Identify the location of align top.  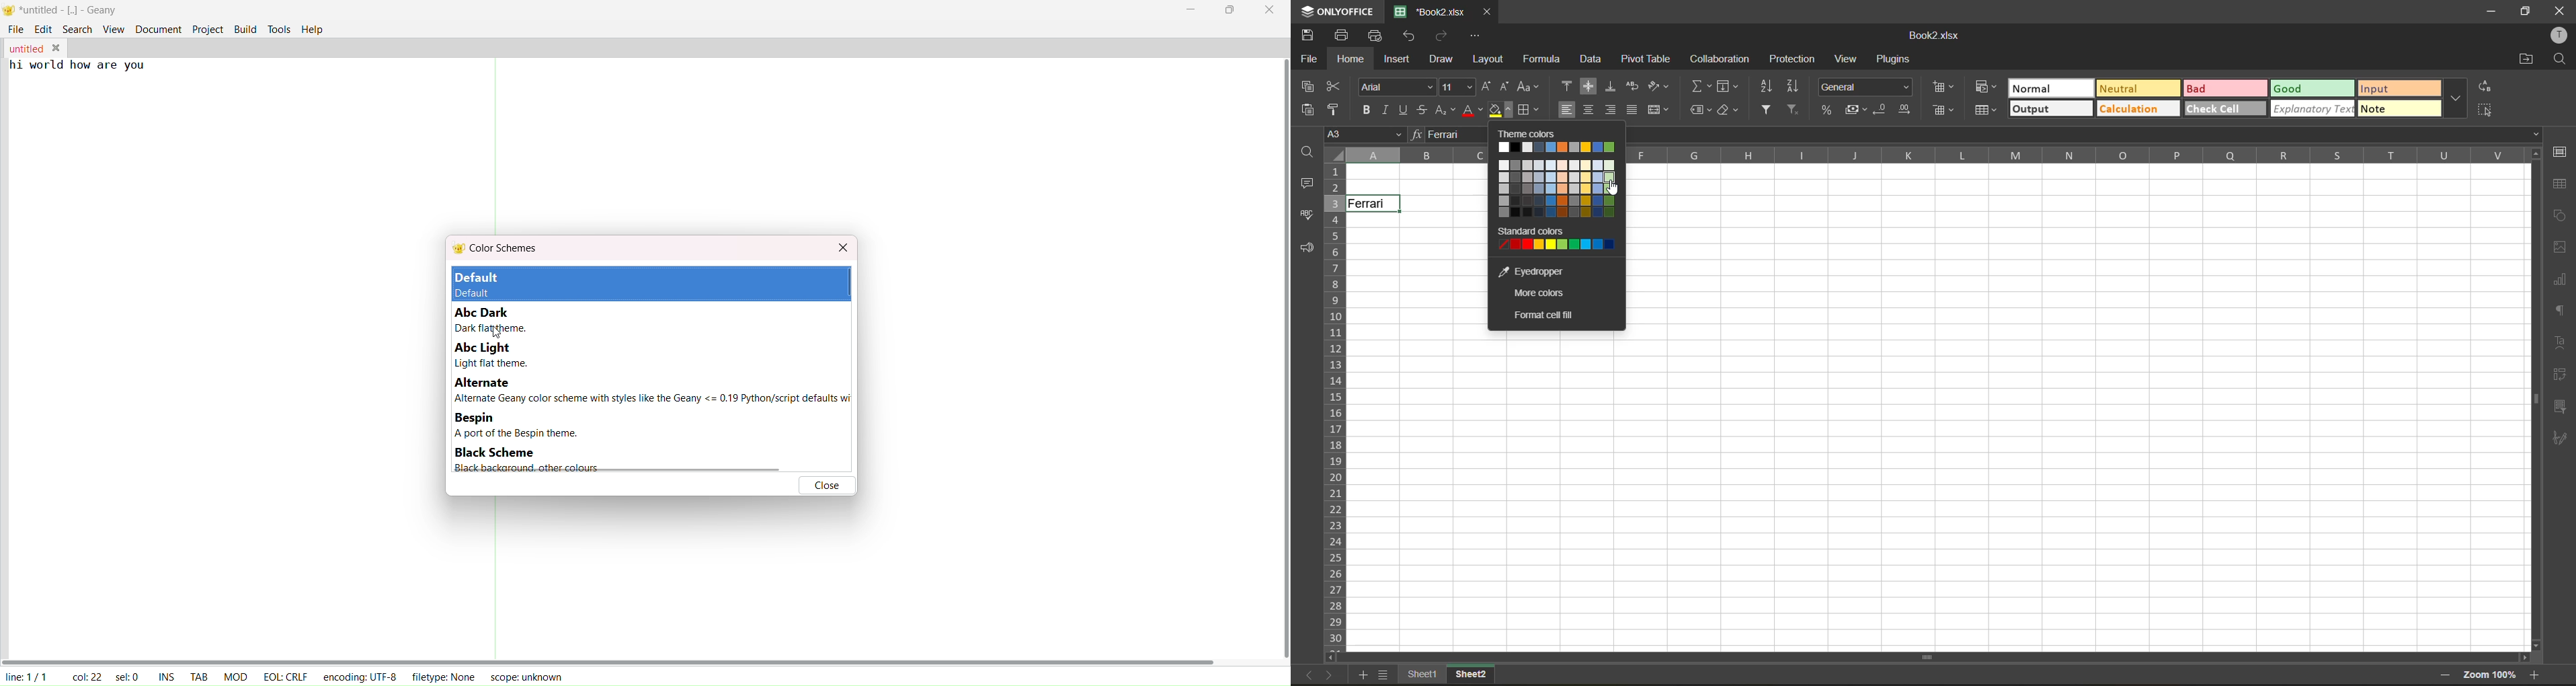
(1566, 85).